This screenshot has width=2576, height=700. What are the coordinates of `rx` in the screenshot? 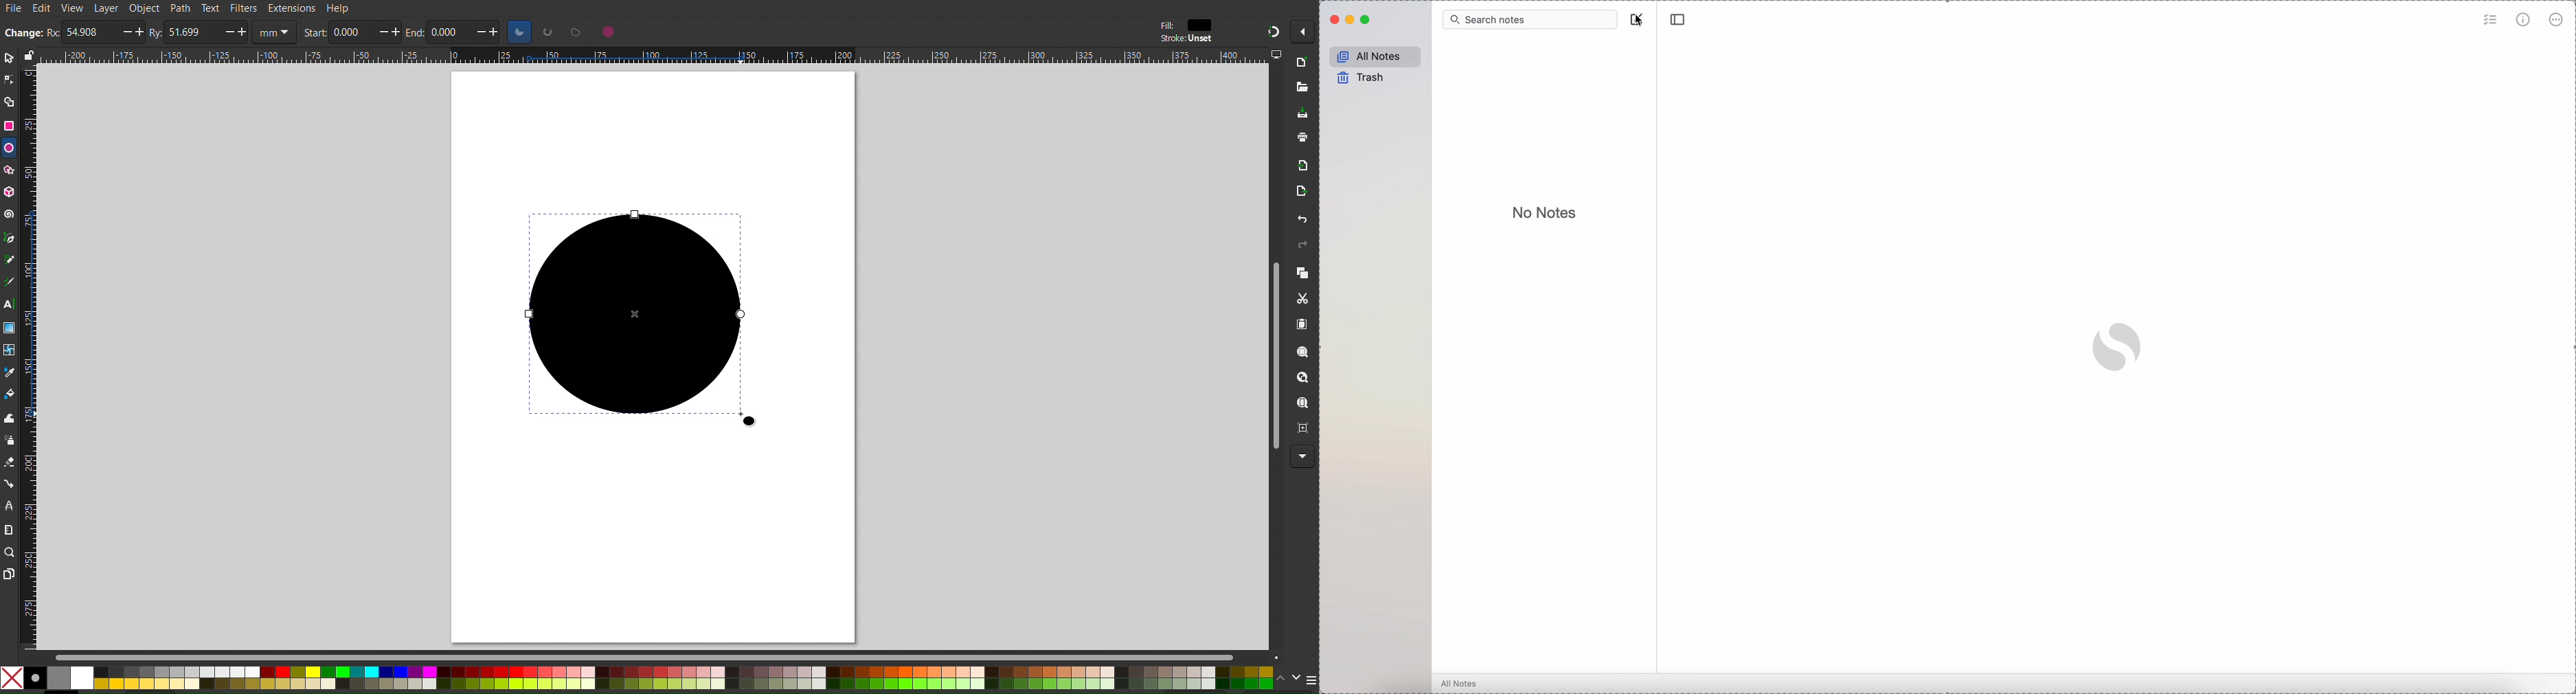 It's located at (54, 34).